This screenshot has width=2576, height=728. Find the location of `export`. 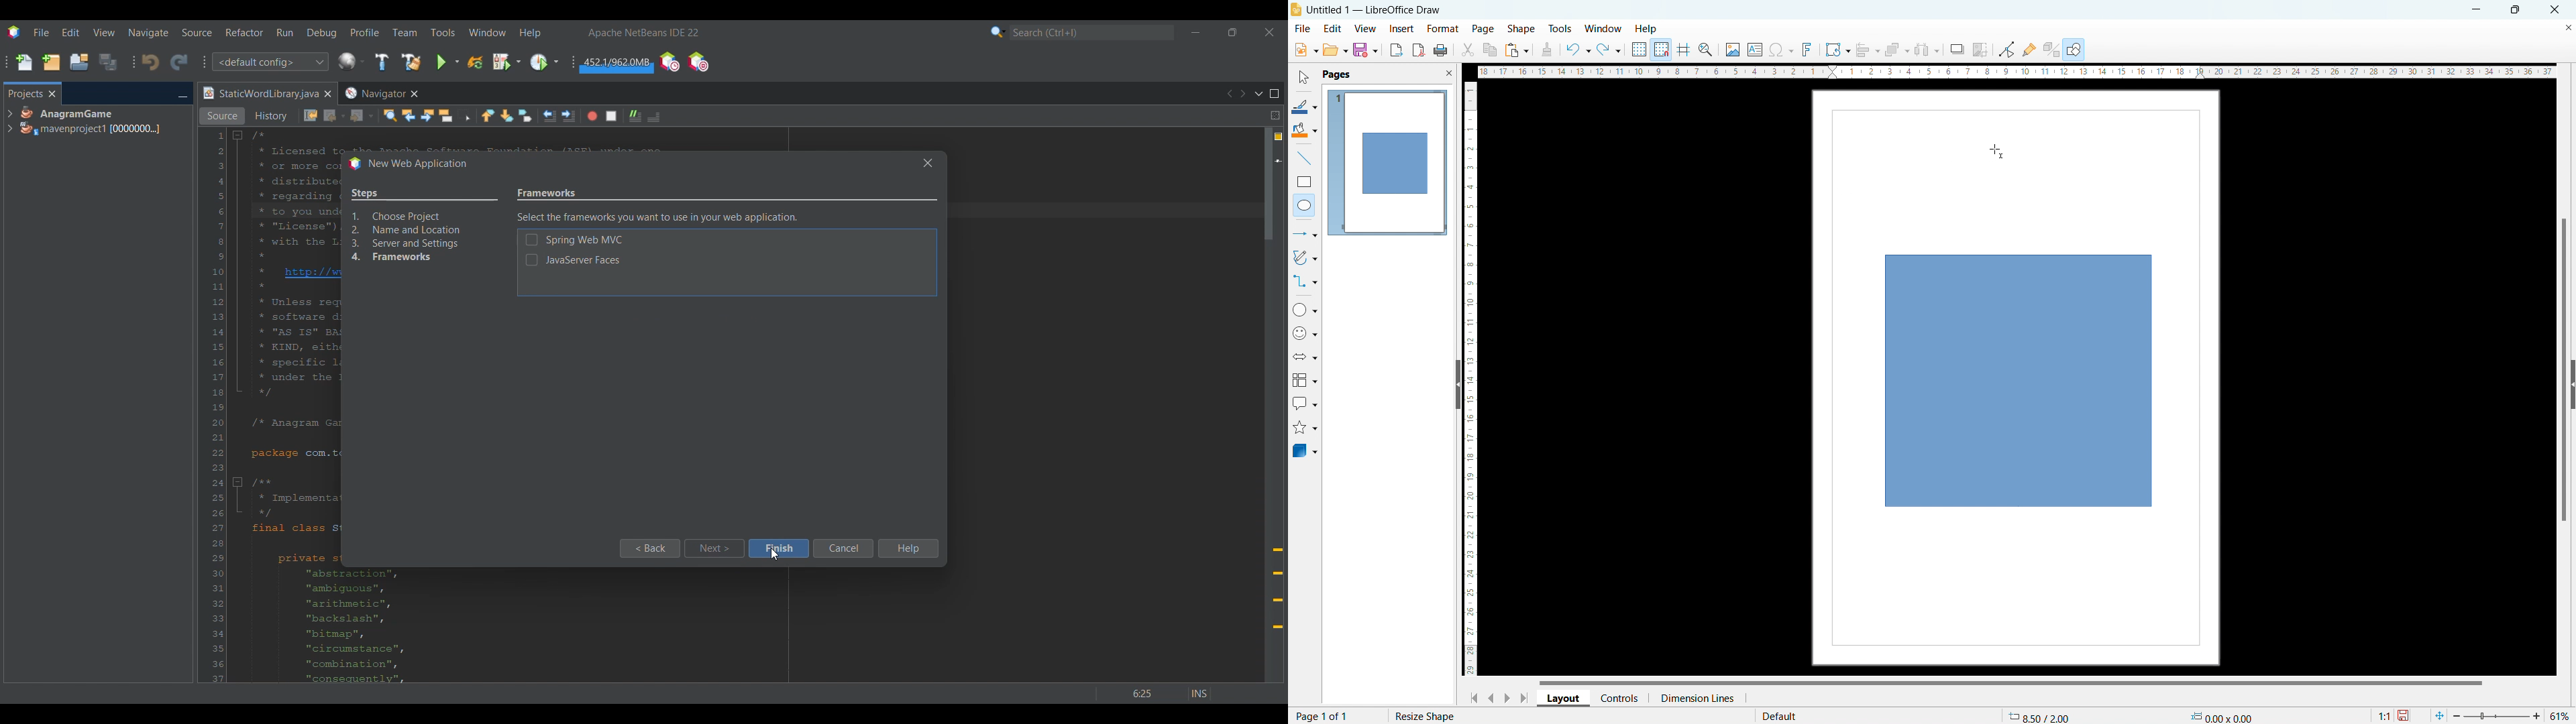

export is located at coordinates (1397, 50).